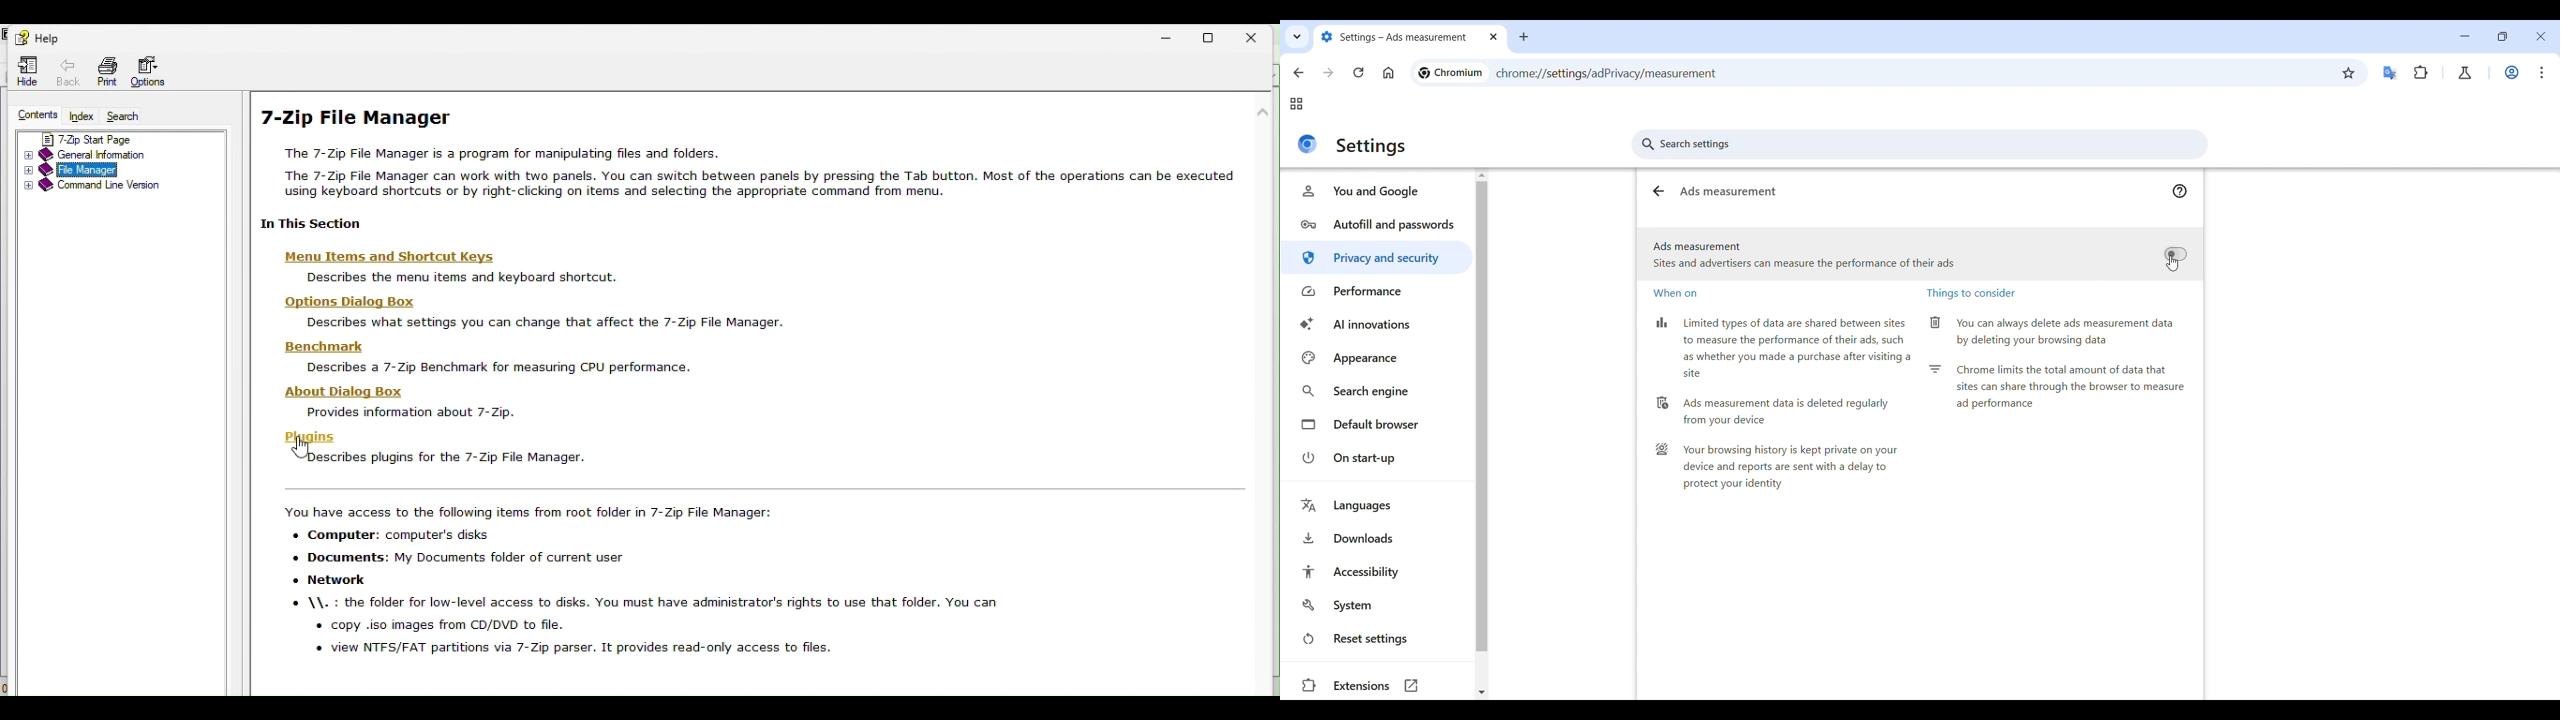  I want to click on Google translator extension, so click(2390, 73).